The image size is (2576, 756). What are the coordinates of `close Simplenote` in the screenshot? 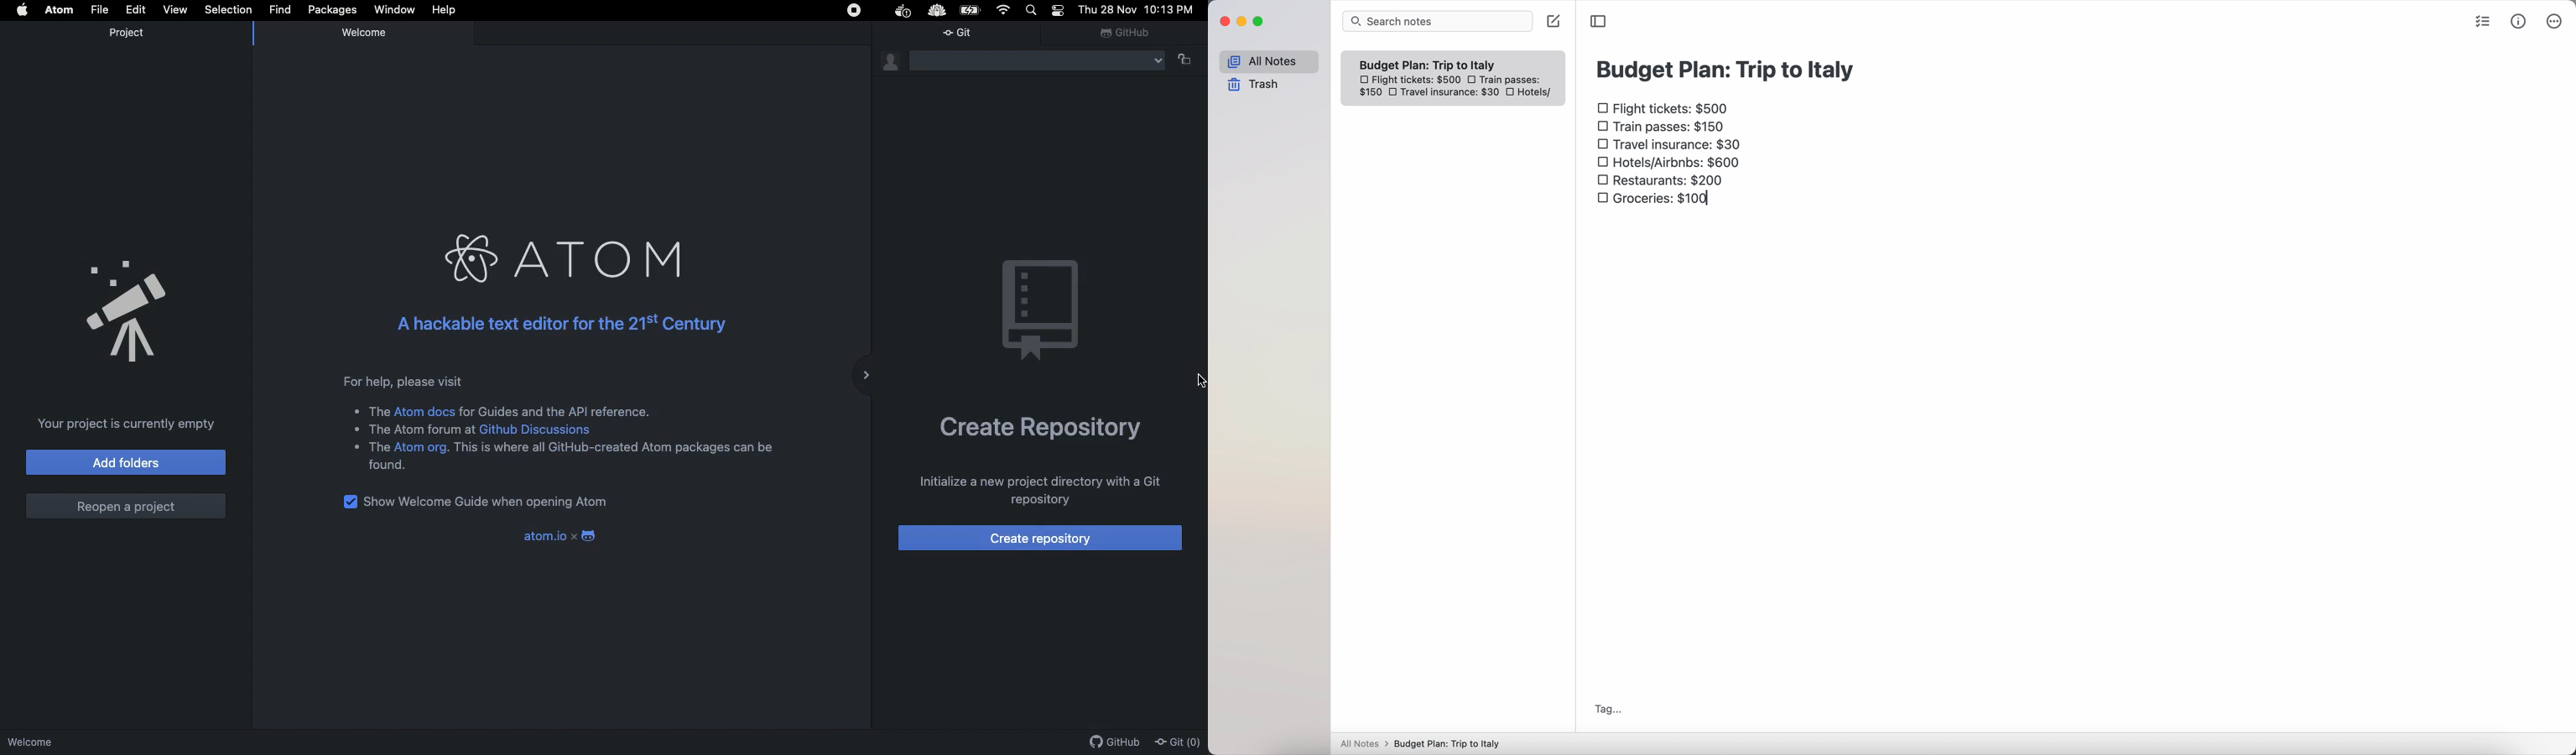 It's located at (1224, 21).